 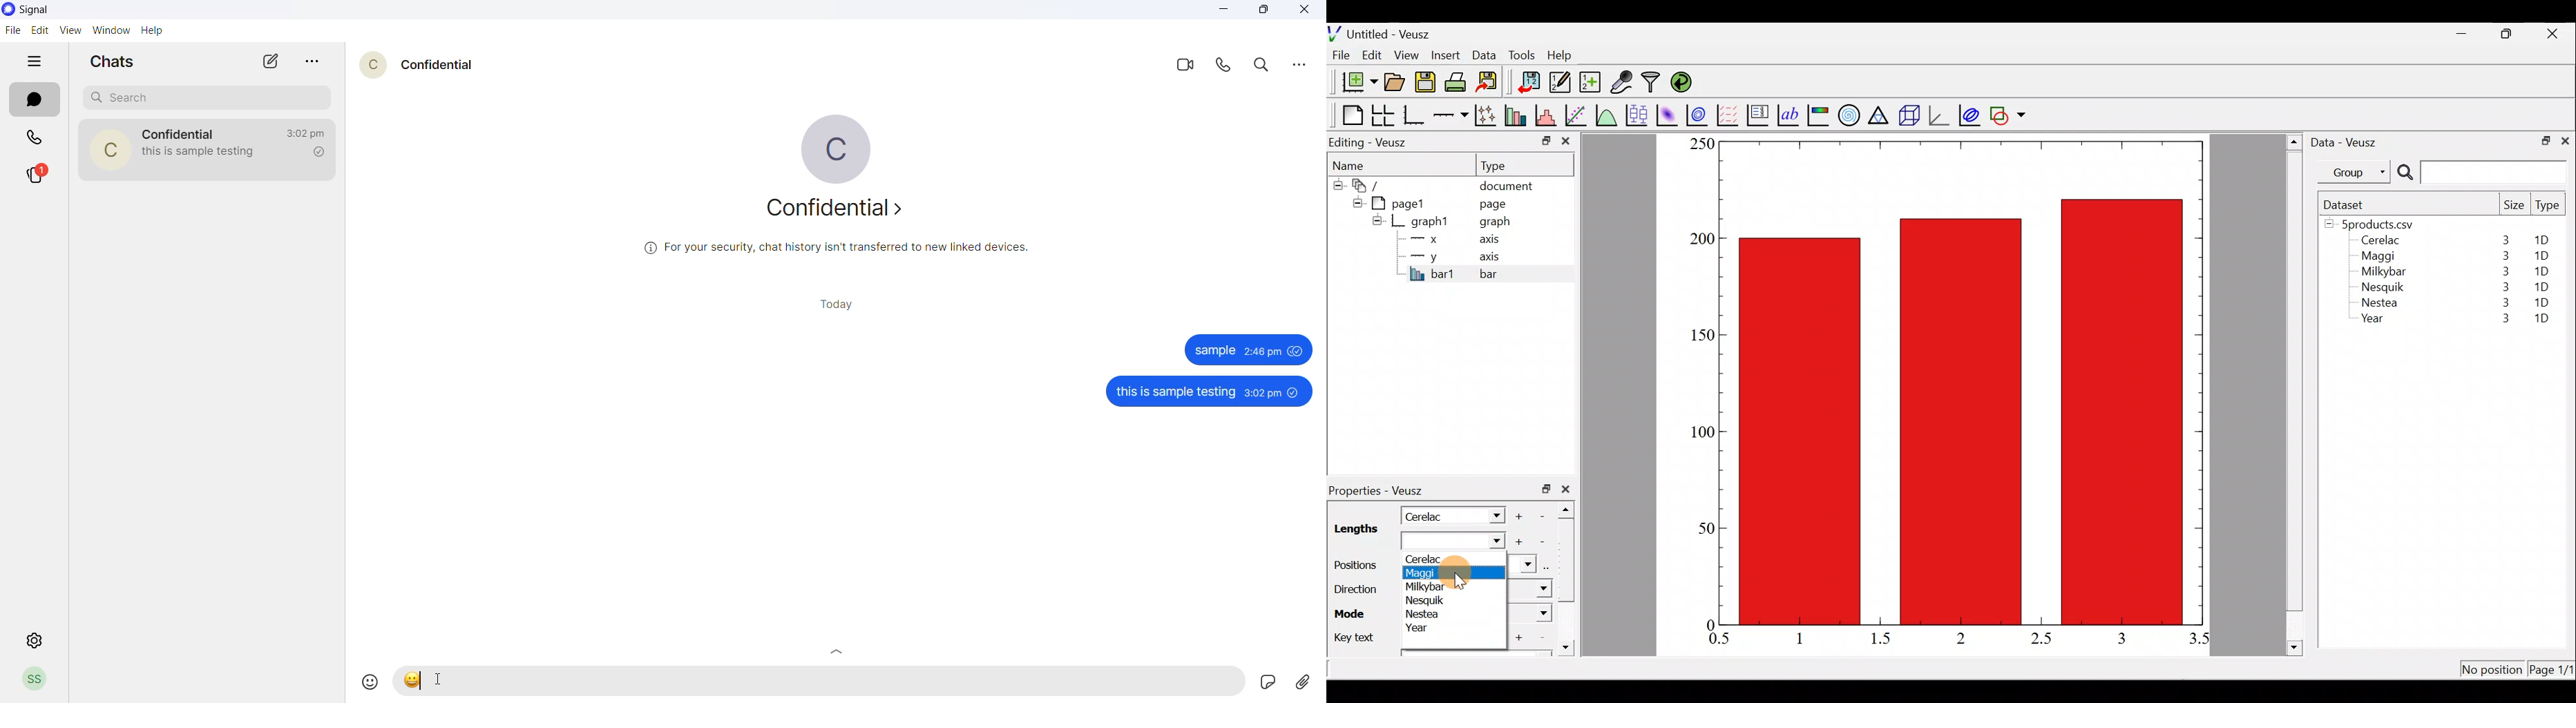 What do you see at coordinates (855, 683) in the screenshot?
I see `message text area` at bounding box center [855, 683].